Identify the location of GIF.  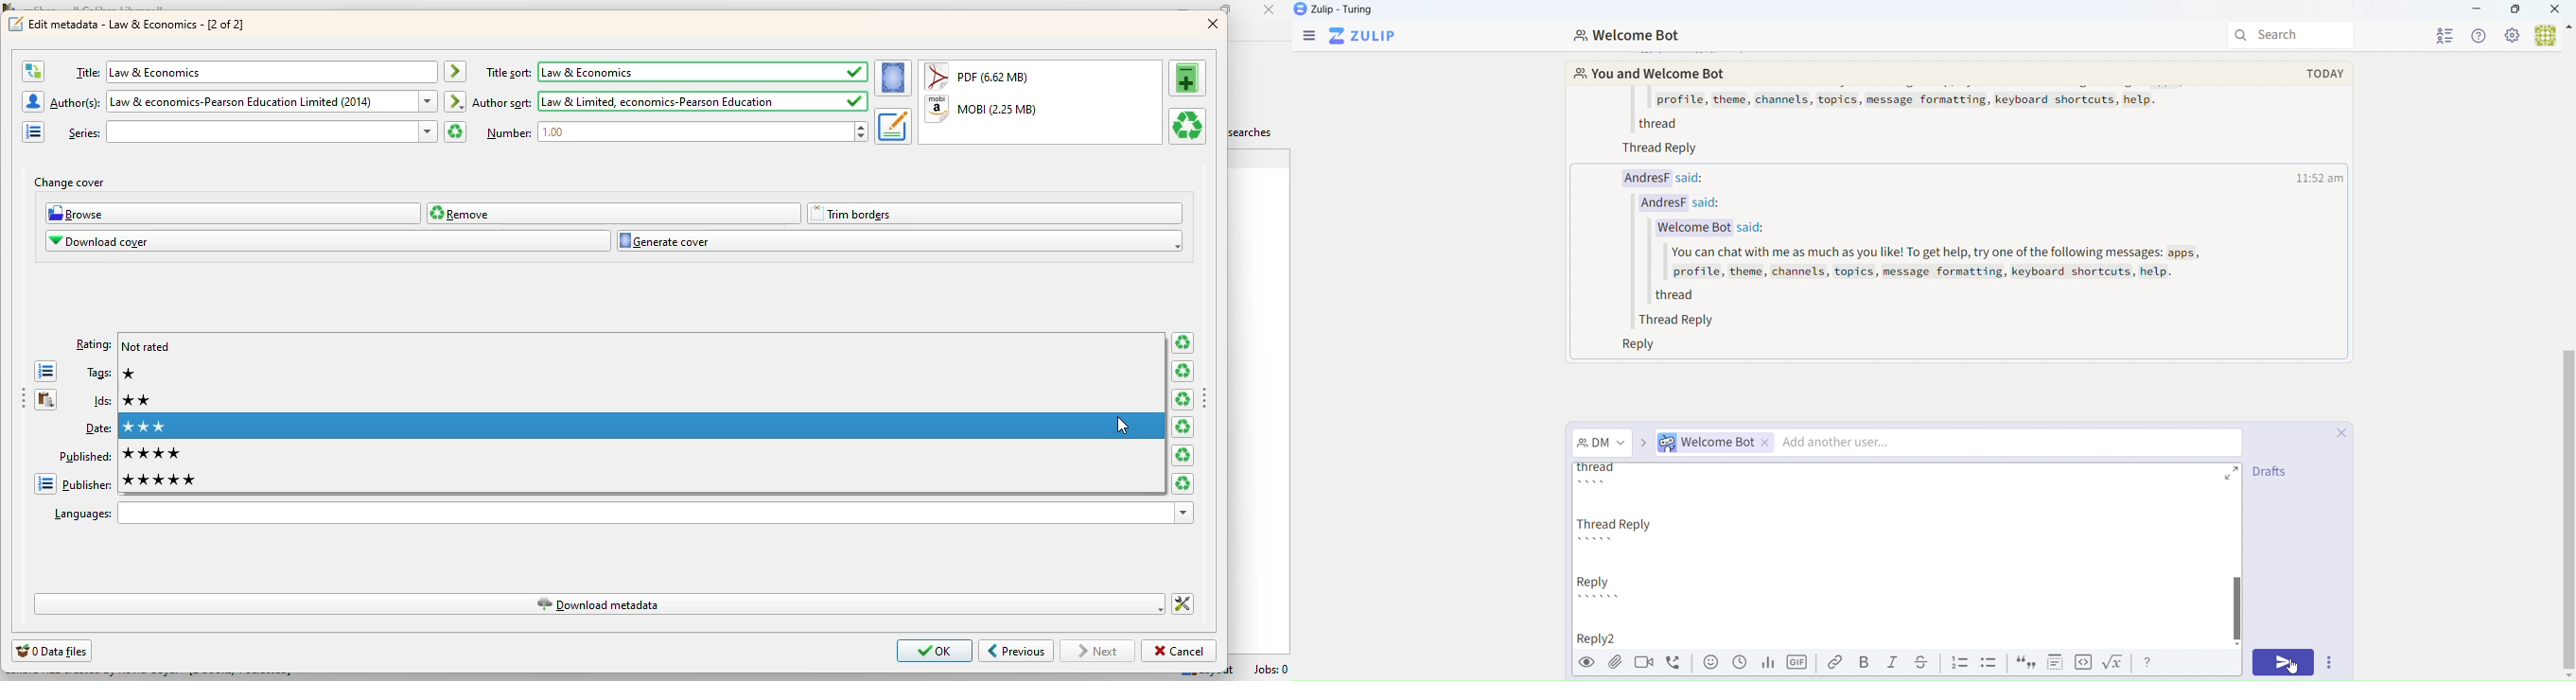
(1797, 663).